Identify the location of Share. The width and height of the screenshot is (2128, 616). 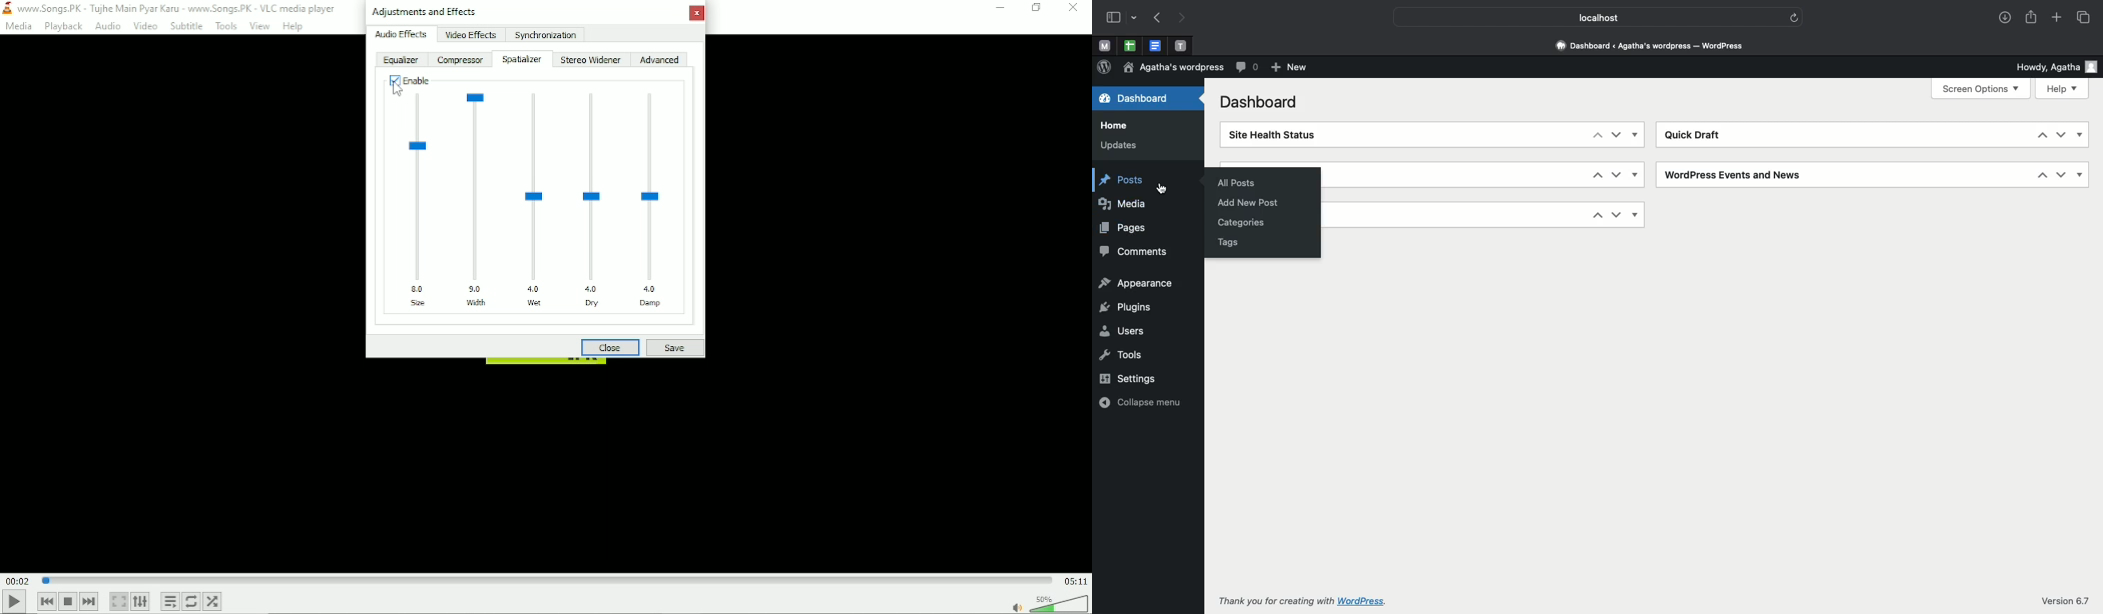
(2031, 18).